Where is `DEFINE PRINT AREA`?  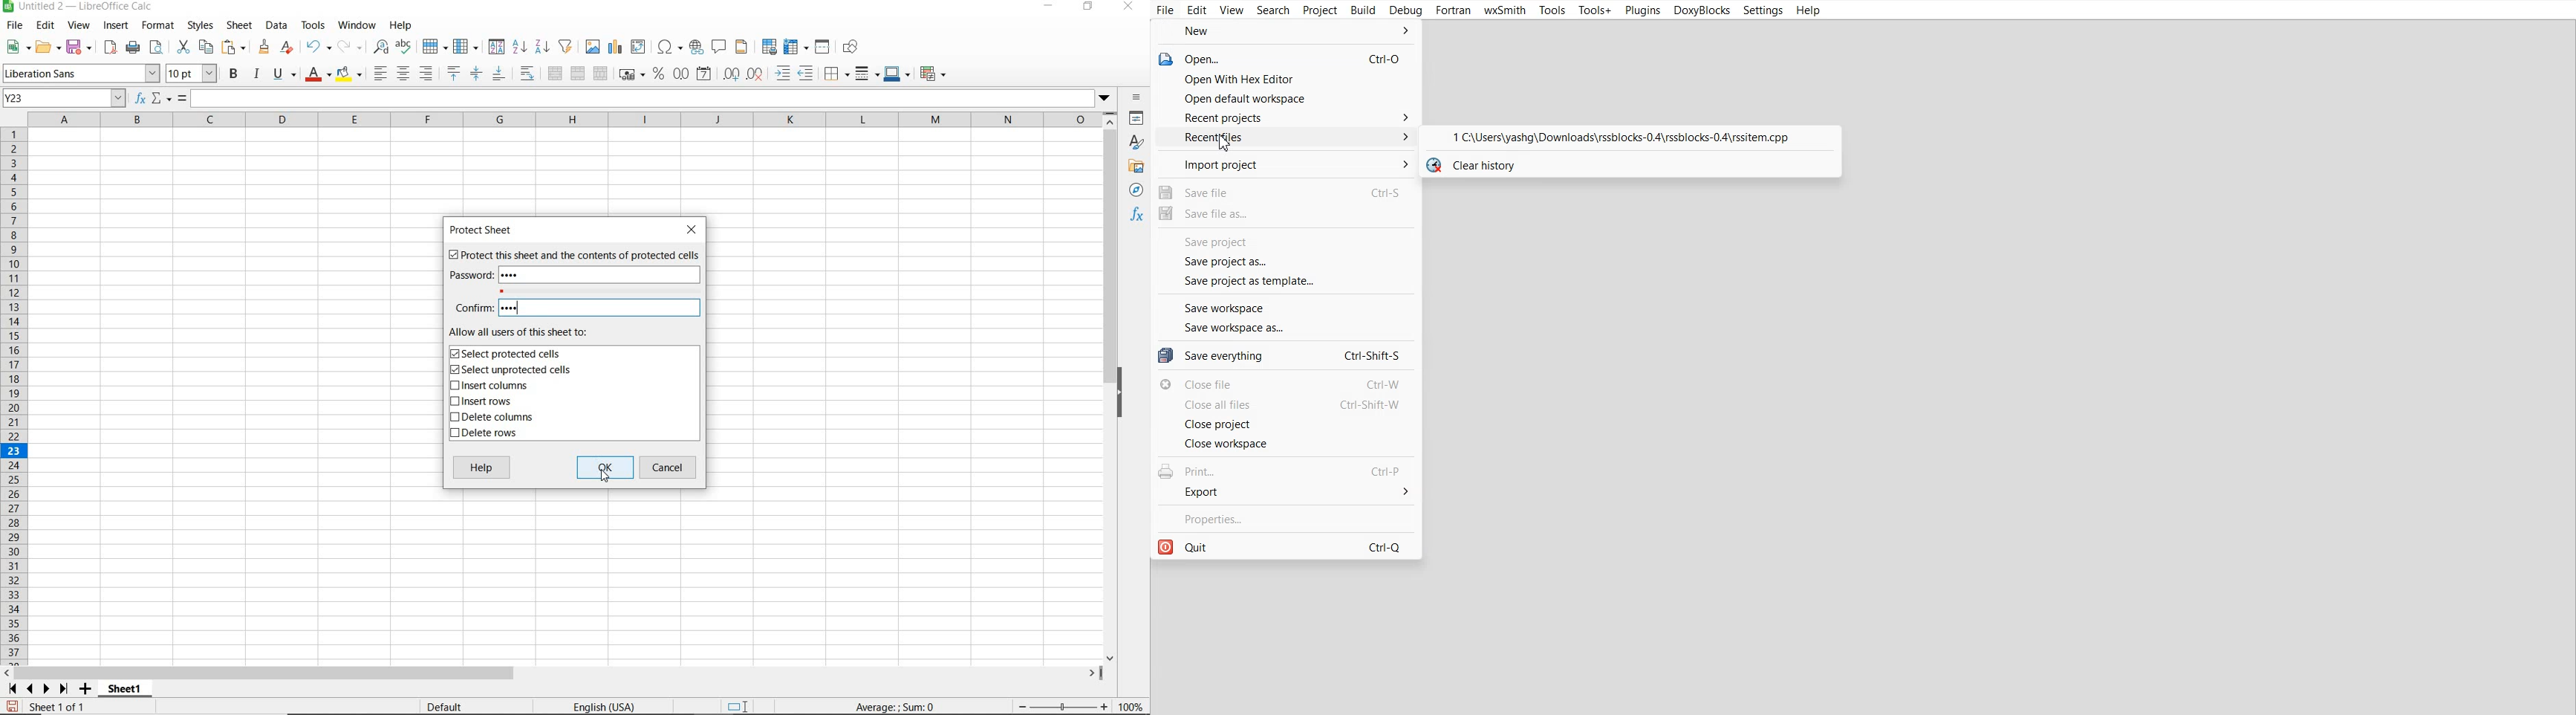 DEFINE PRINT AREA is located at coordinates (769, 47).